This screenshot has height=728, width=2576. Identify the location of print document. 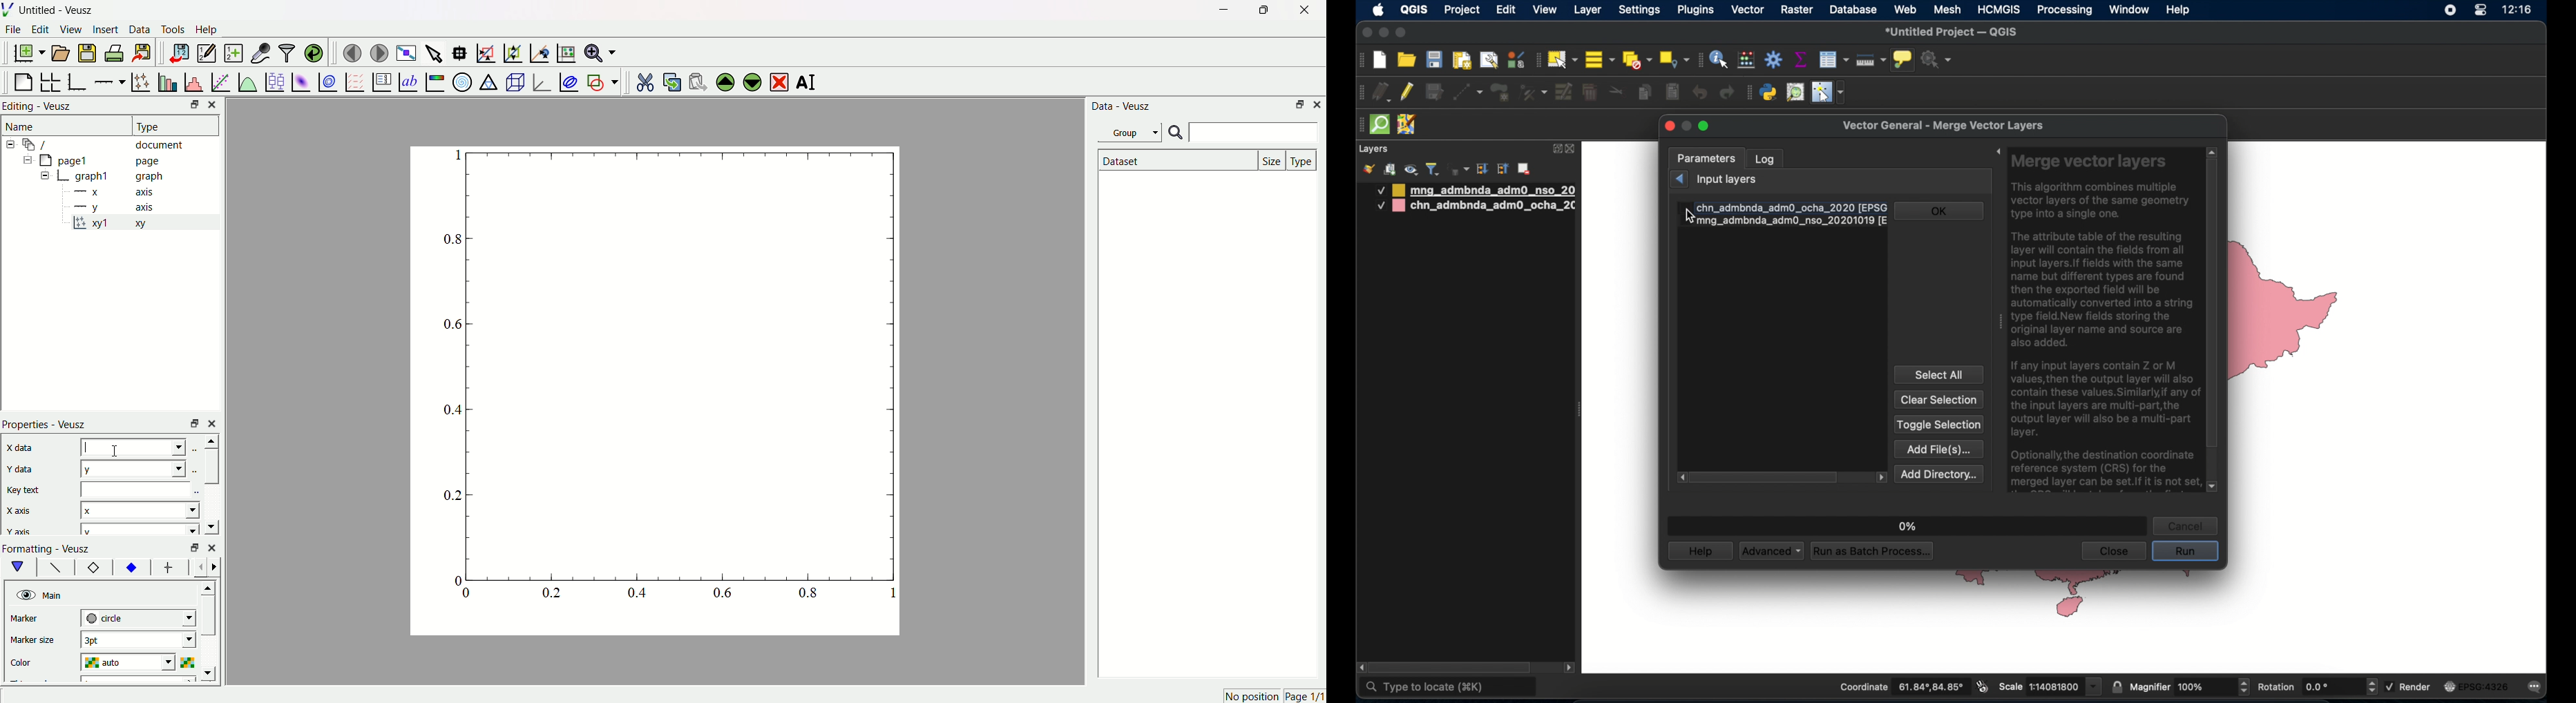
(116, 55).